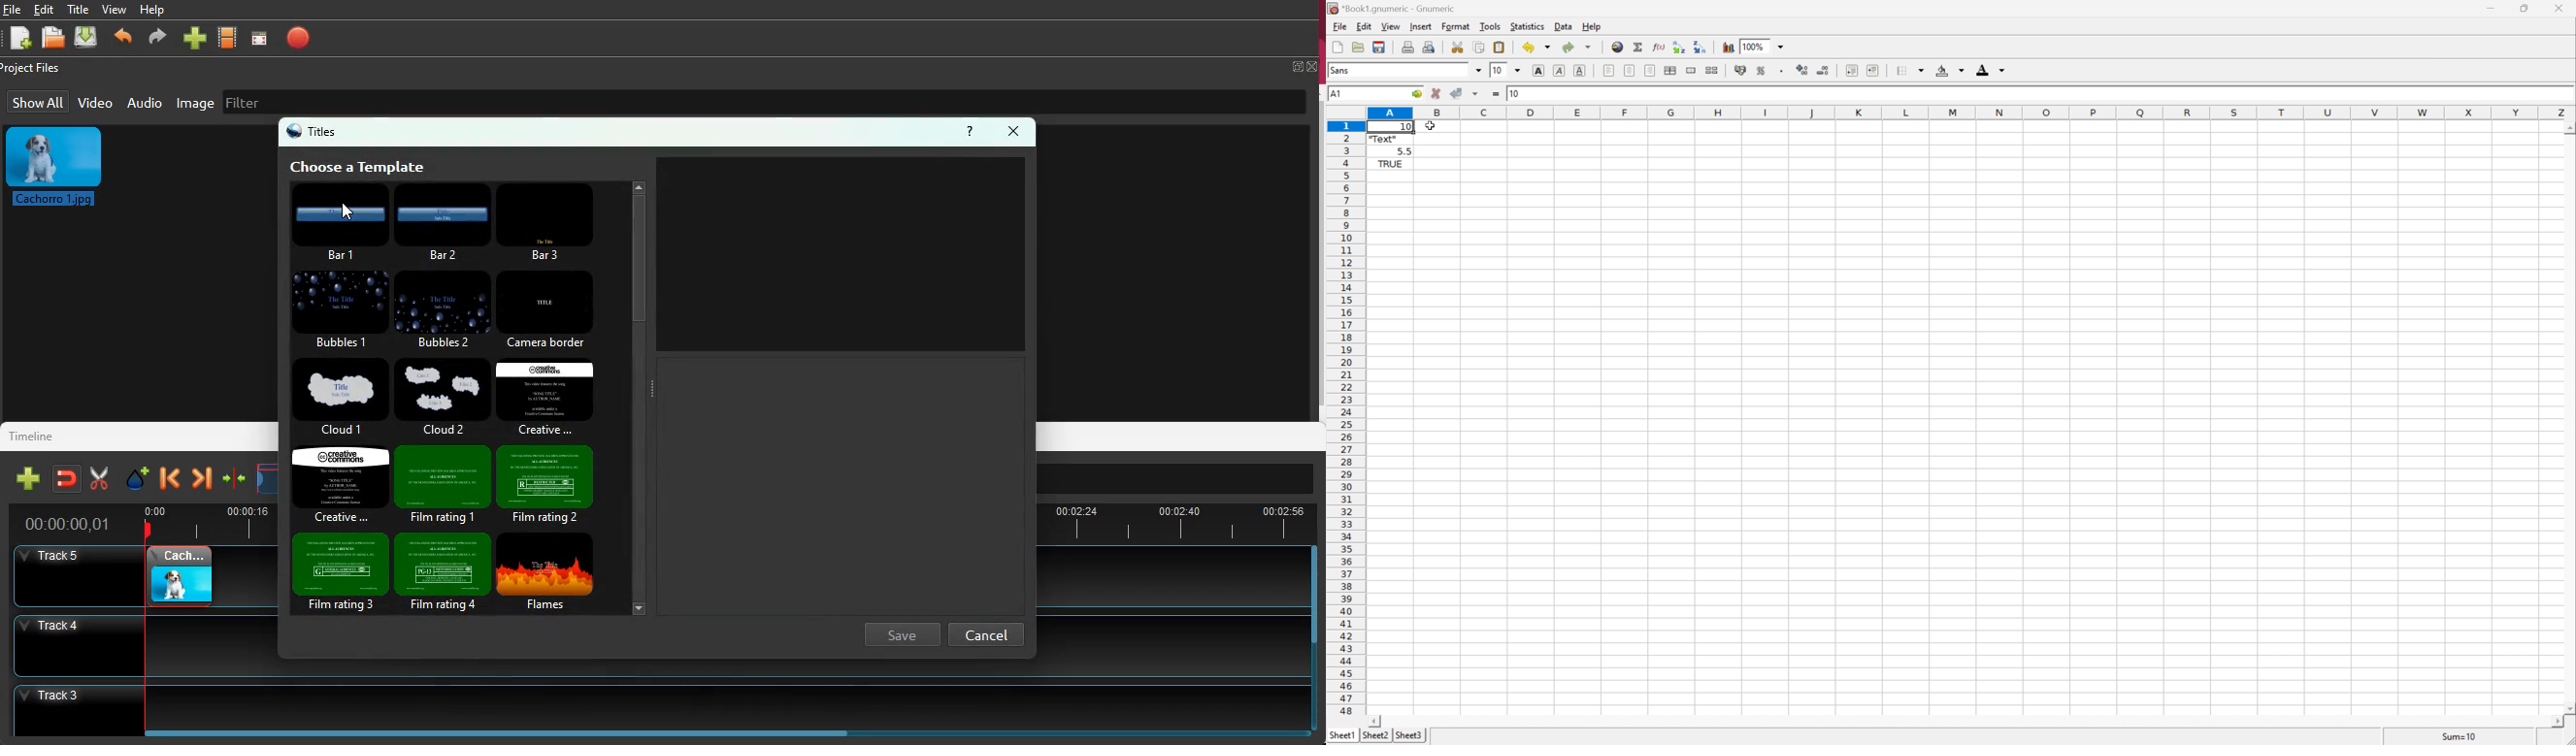  What do you see at coordinates (1561, 26) in the screenshot?
I see `Data` at bounding box center [1561, 26].